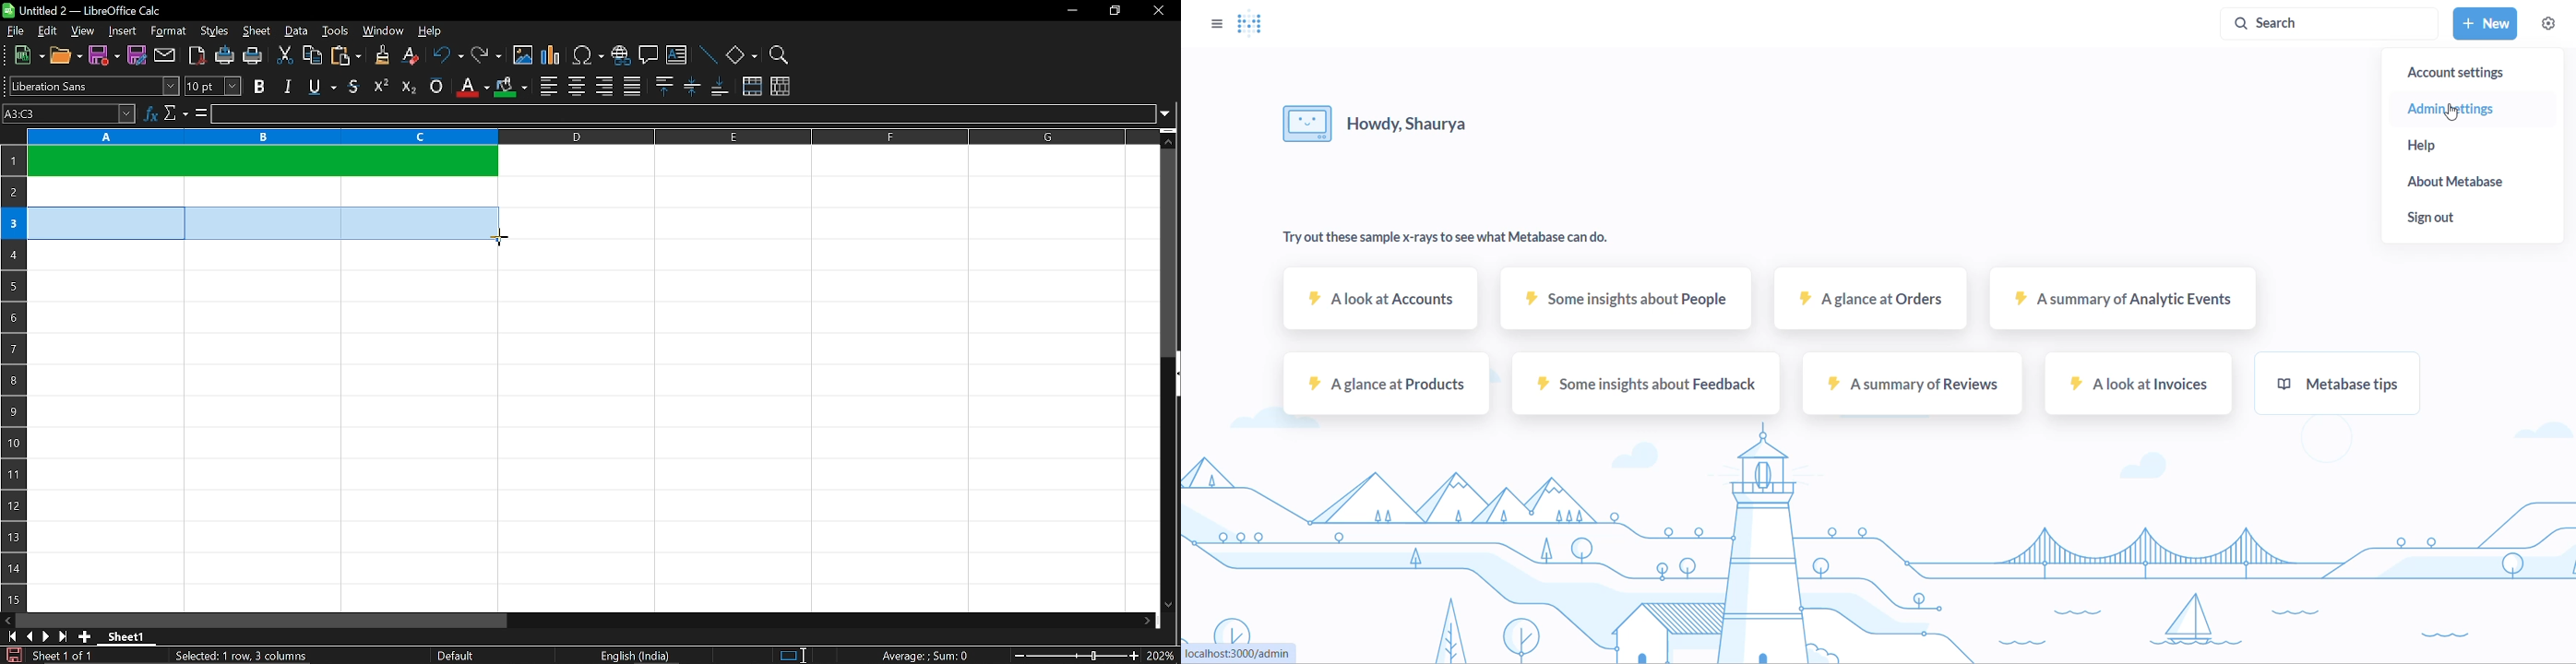 The image size is (2576, 672). I want to click on bold, so click(259, 87).